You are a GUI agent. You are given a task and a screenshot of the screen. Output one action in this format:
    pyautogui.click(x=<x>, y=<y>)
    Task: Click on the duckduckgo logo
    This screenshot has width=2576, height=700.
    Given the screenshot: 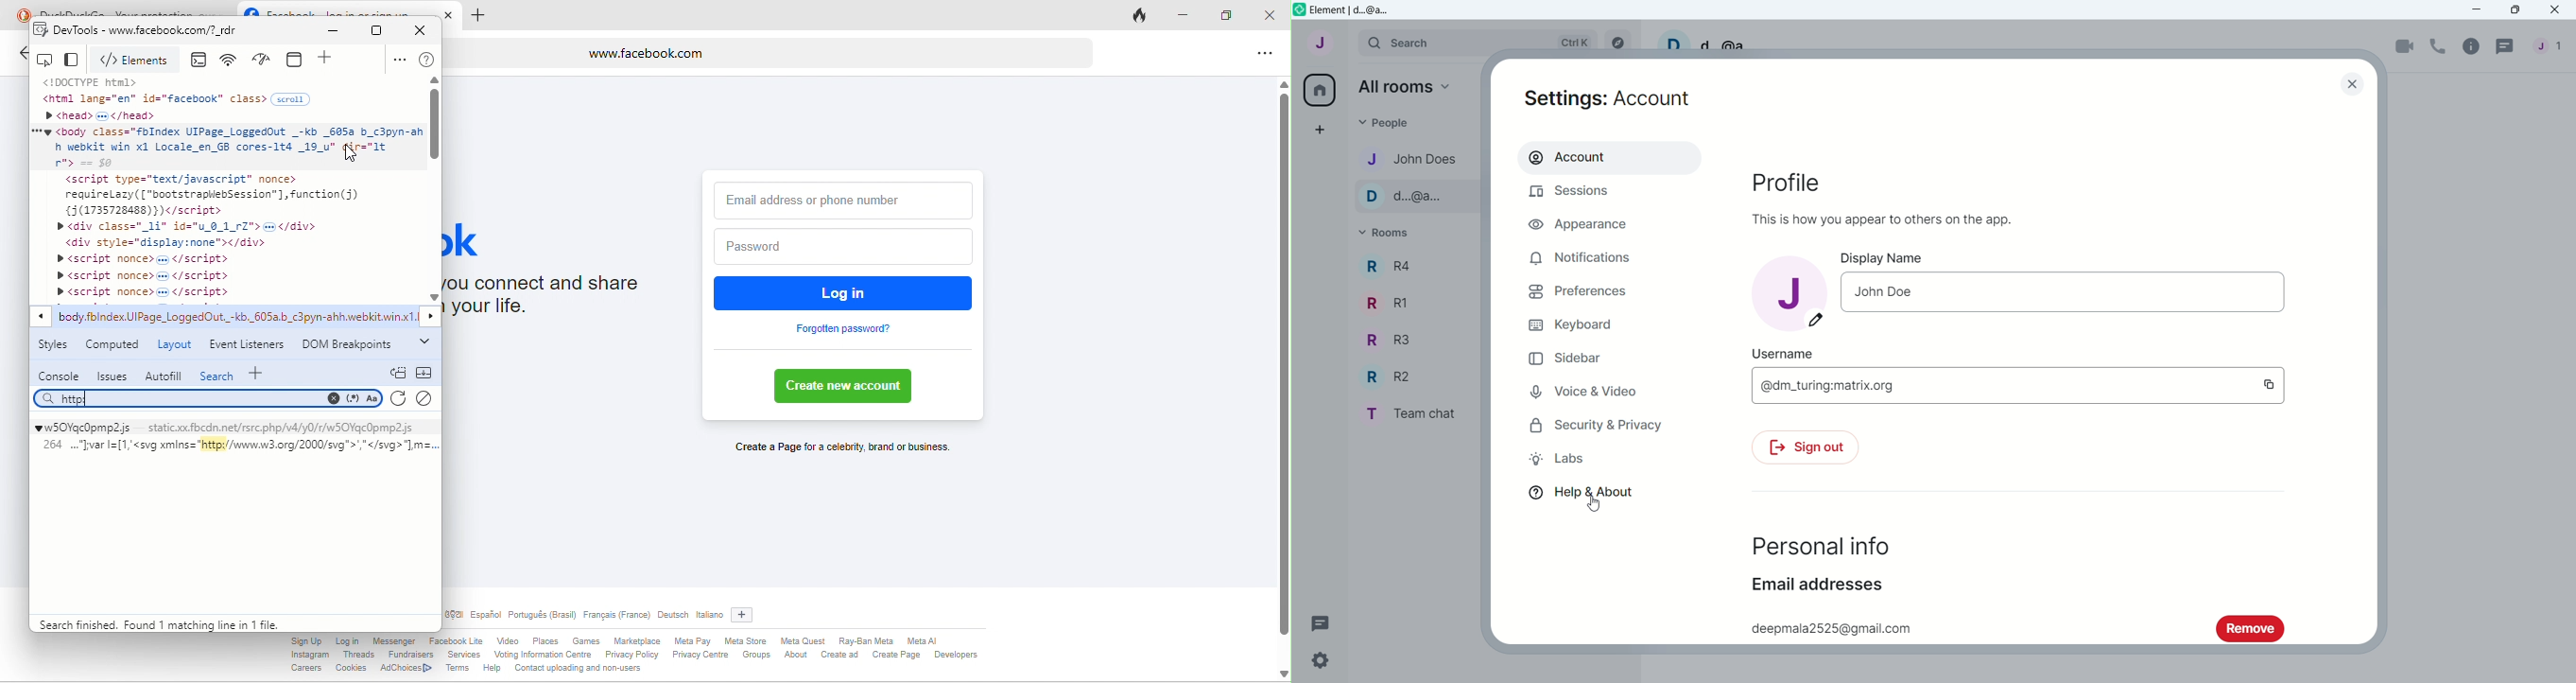 What is the action you would take?
    pyautogui.click(x=19, y=13)
    